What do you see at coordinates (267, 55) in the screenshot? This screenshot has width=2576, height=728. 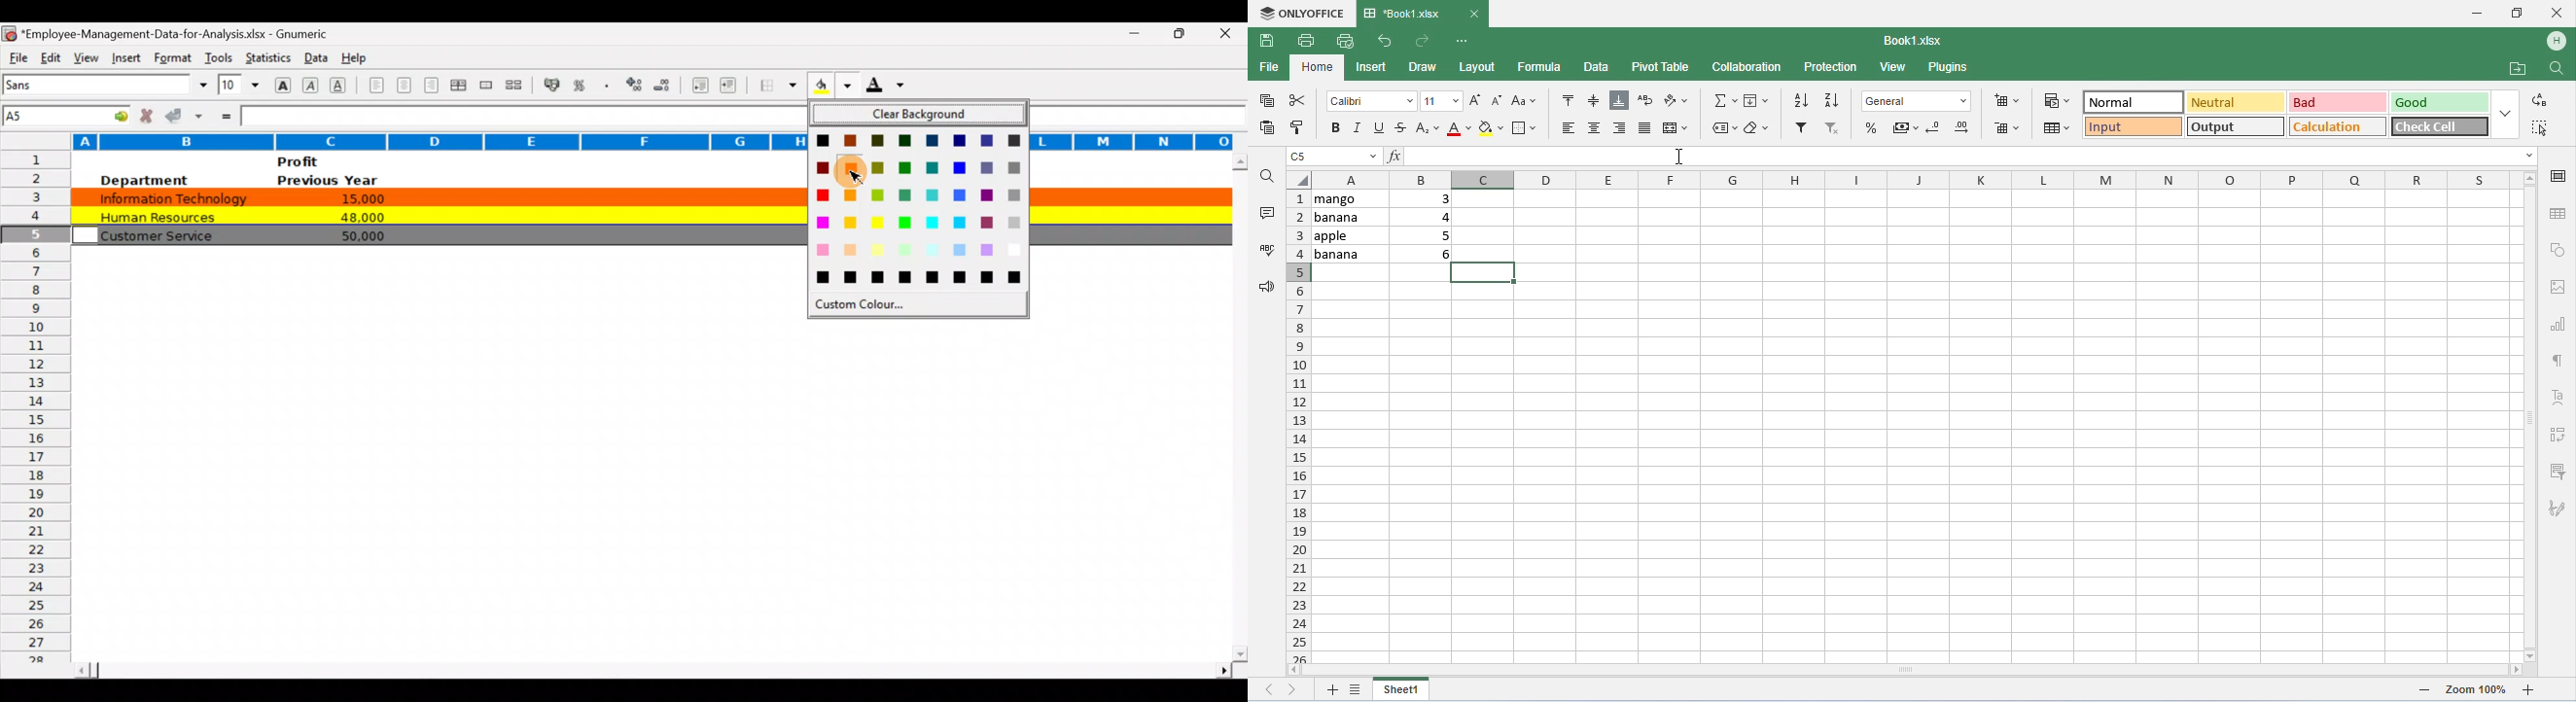 I see `Statistics` at bounding box center [267, 55].